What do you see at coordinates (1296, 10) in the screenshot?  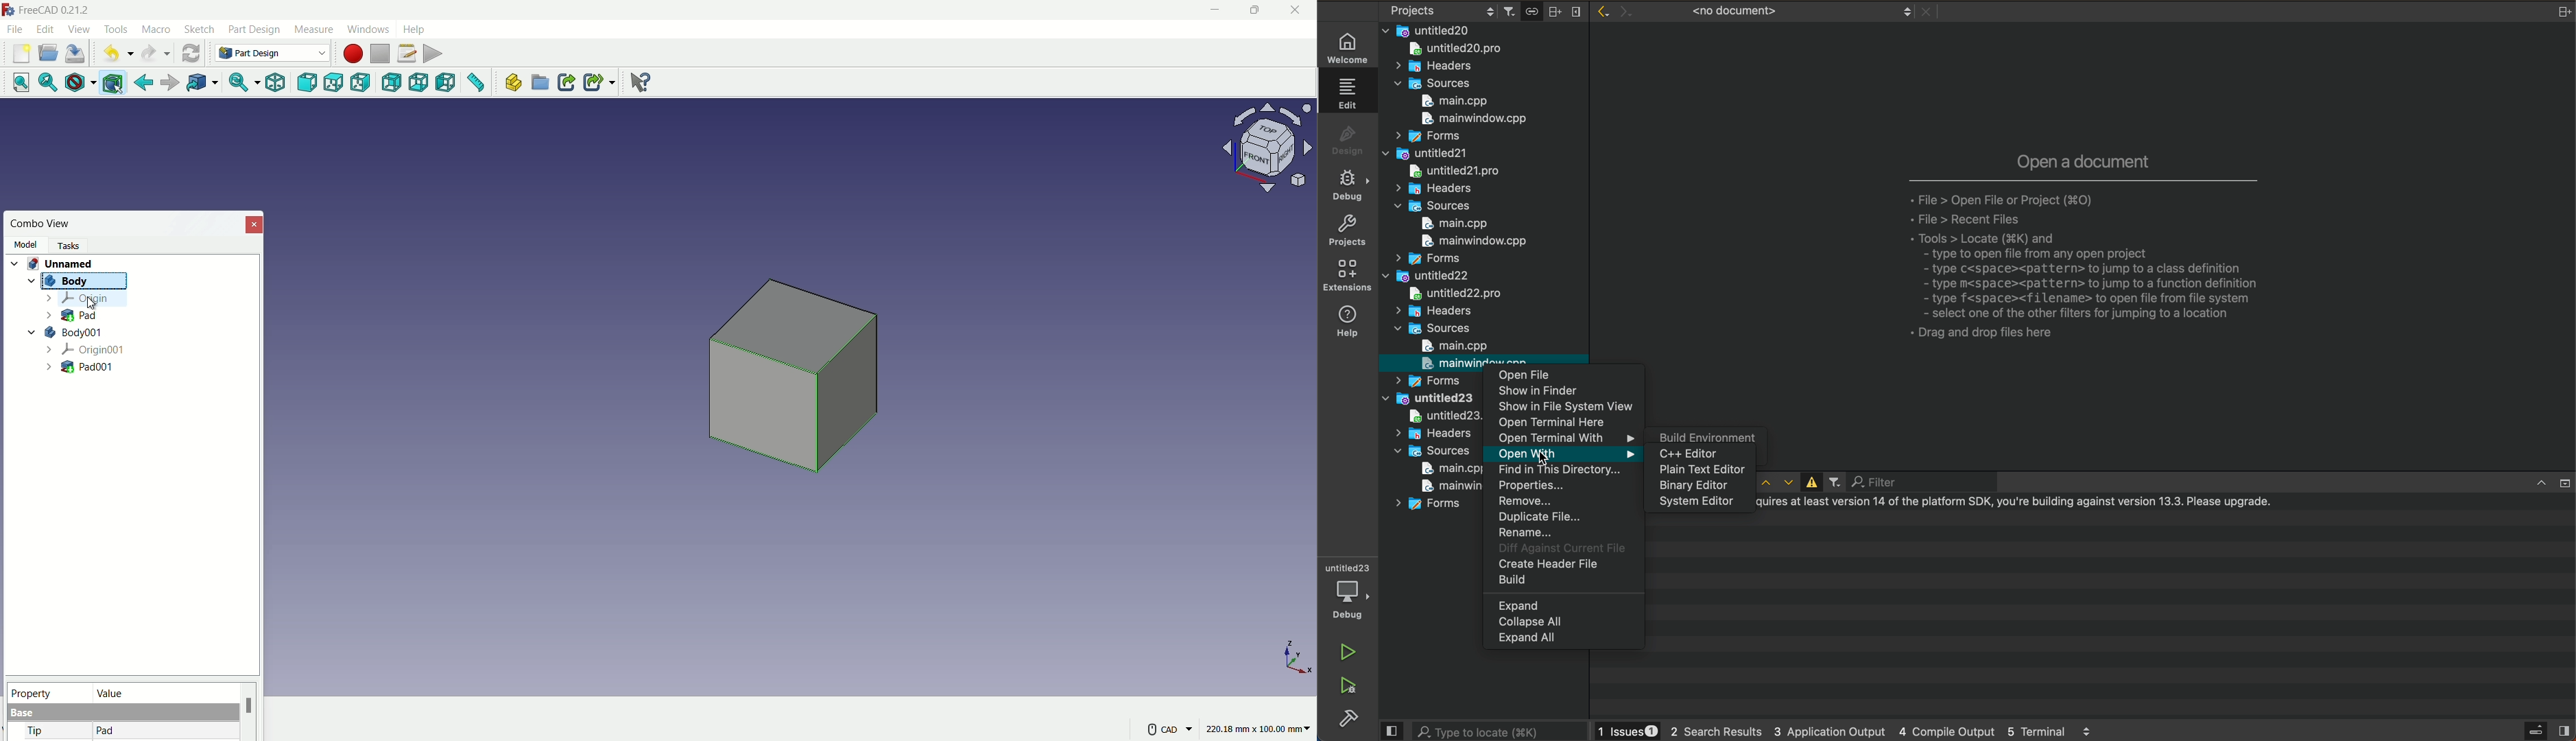 I see `close app` at bounding box center [1296, 10].